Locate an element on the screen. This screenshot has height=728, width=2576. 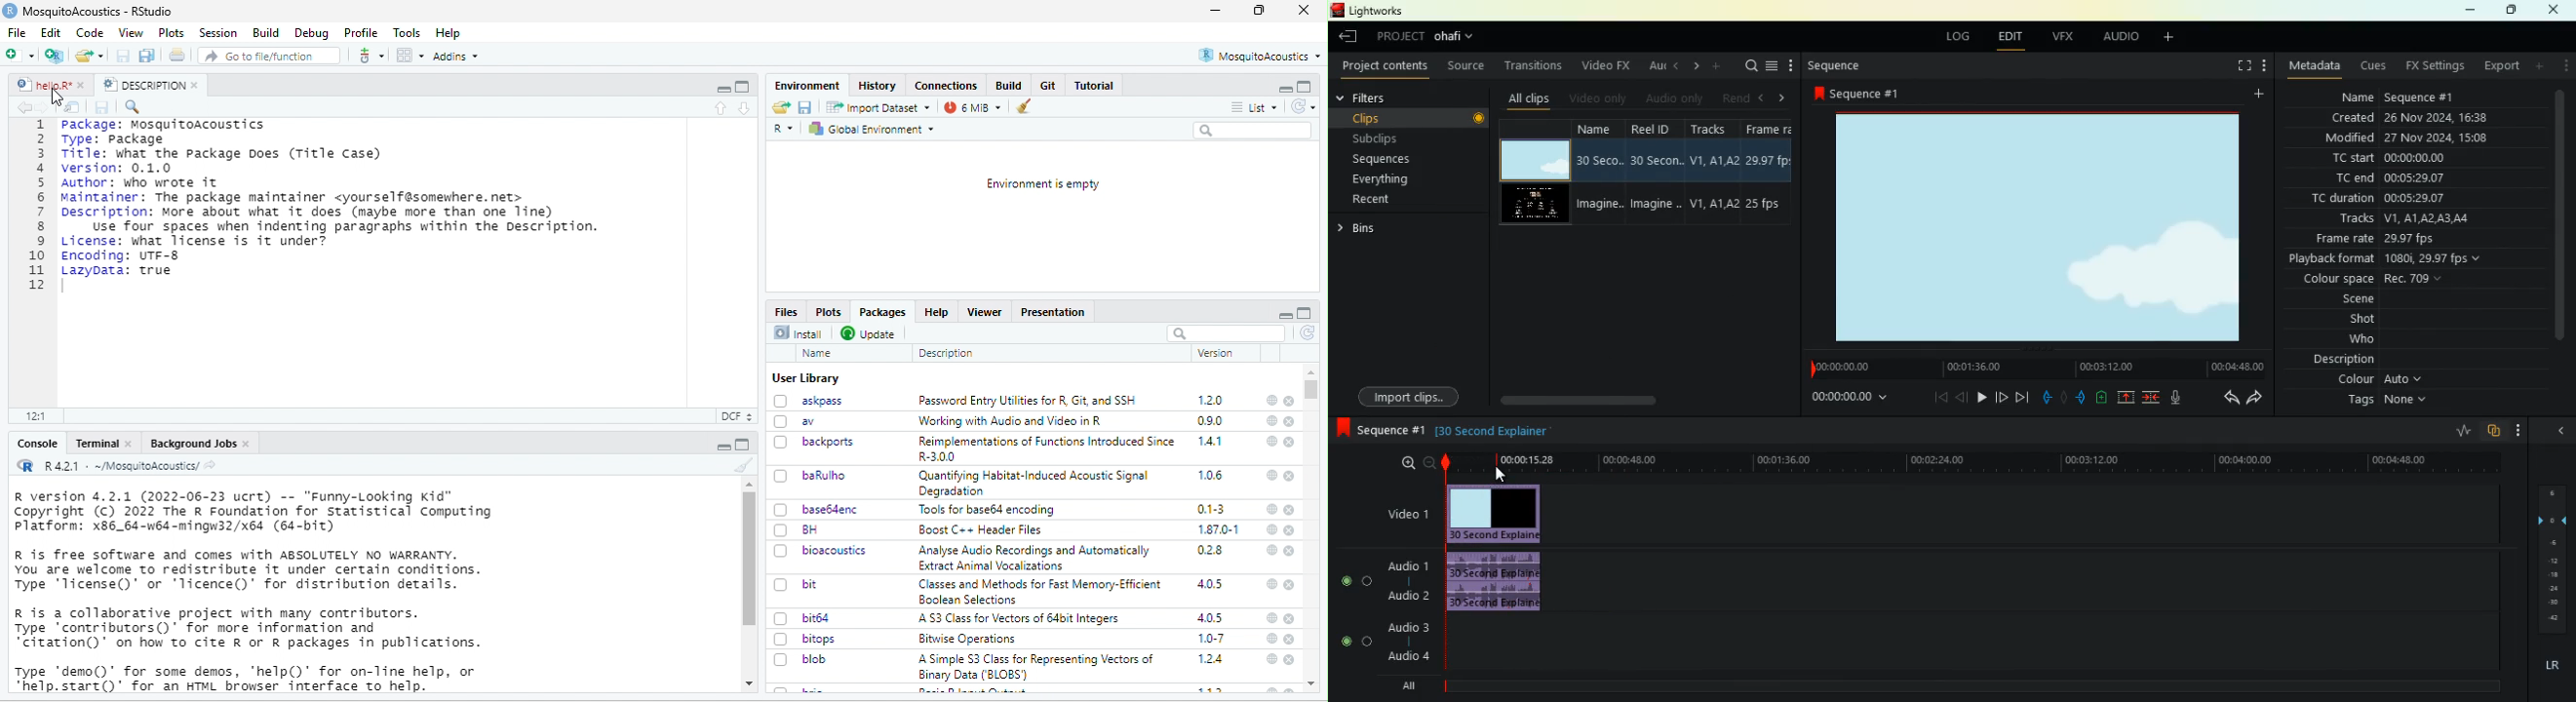
MosquitoAcoustics - RStudio is located at coordinates (98, 12).